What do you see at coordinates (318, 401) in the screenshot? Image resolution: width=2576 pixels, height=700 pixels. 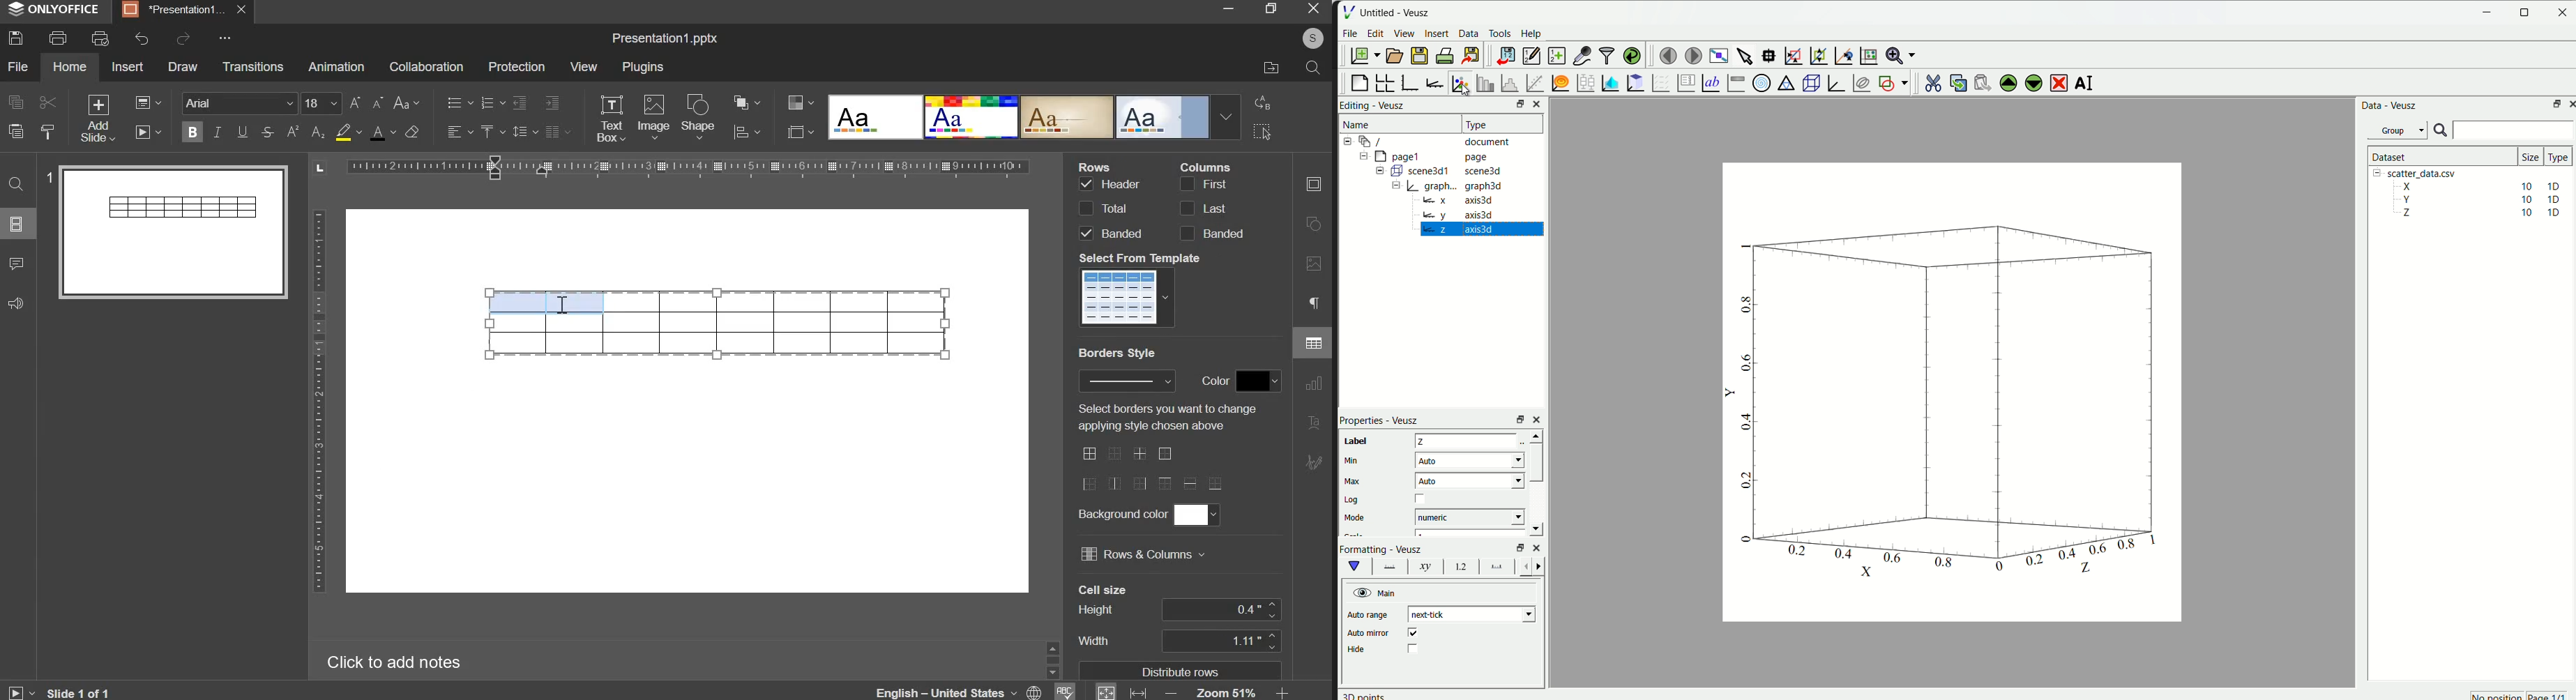 I see `vertical scale` at bounding box center [318, 401].